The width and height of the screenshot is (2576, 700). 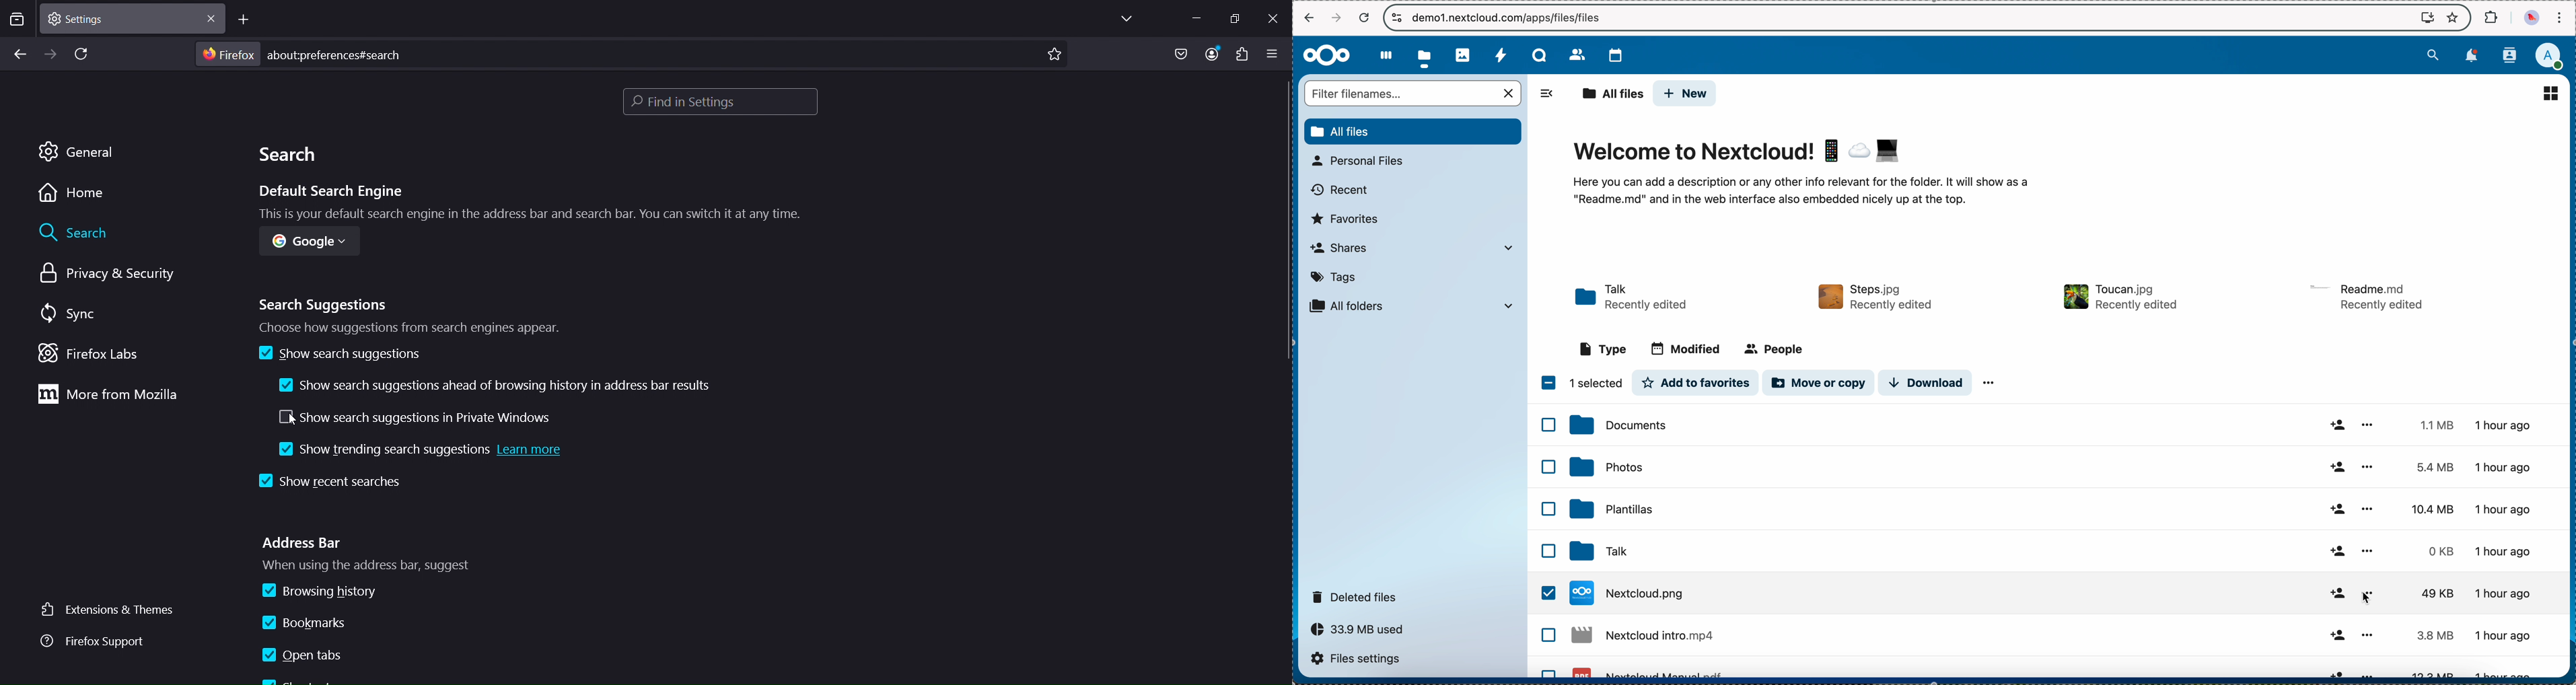 I want to click on menu, so click(x=1241, y=55).